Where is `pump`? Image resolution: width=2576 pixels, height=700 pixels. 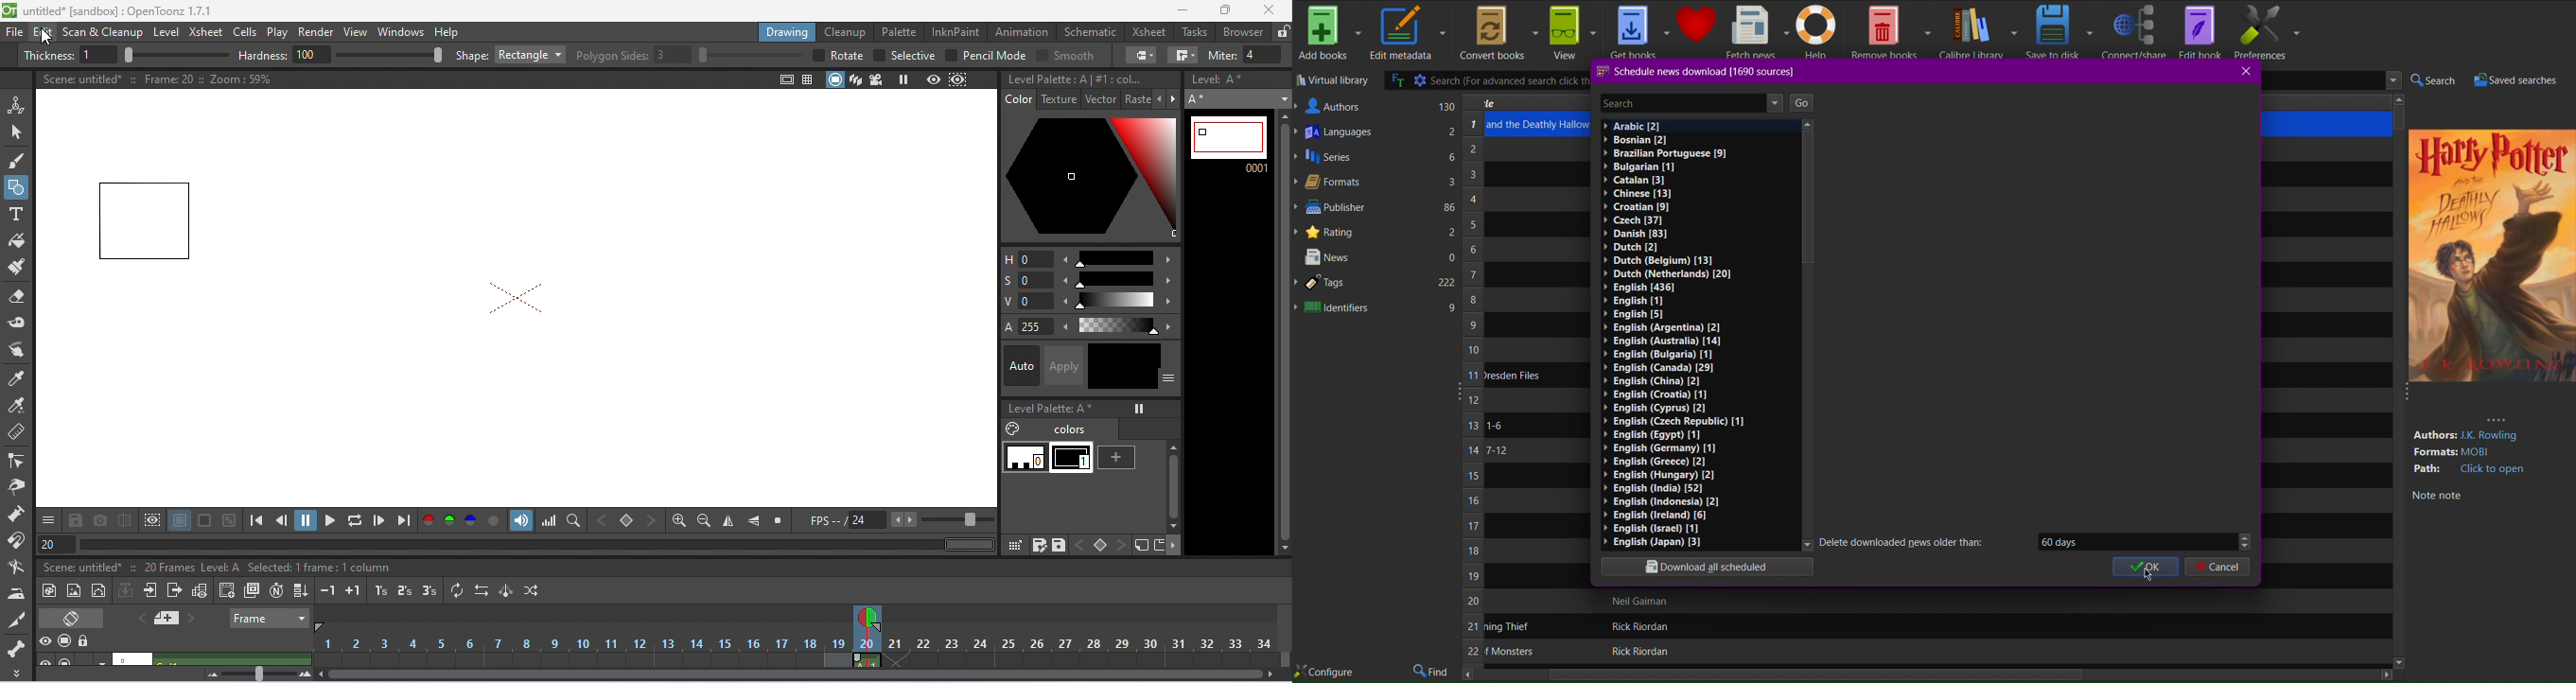
pump is located at coordinates (17, 513).